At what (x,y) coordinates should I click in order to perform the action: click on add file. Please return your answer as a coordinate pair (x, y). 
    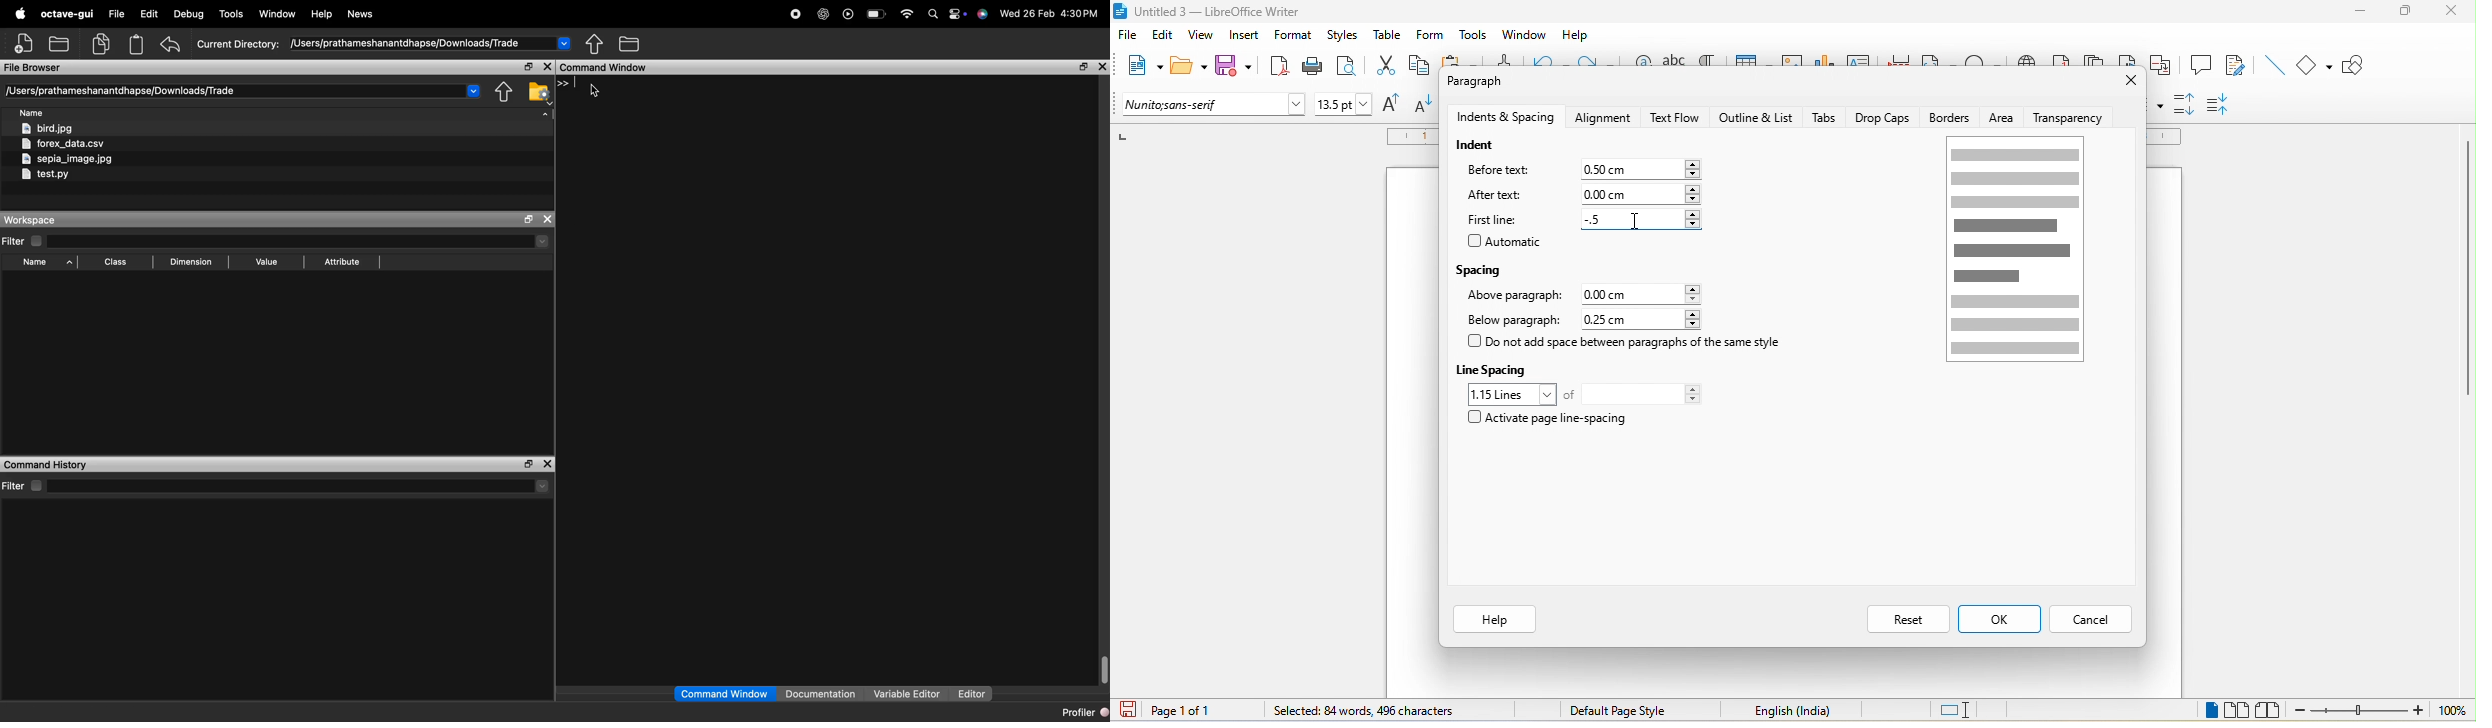
    Looking at the image, I should click on (25, 41).